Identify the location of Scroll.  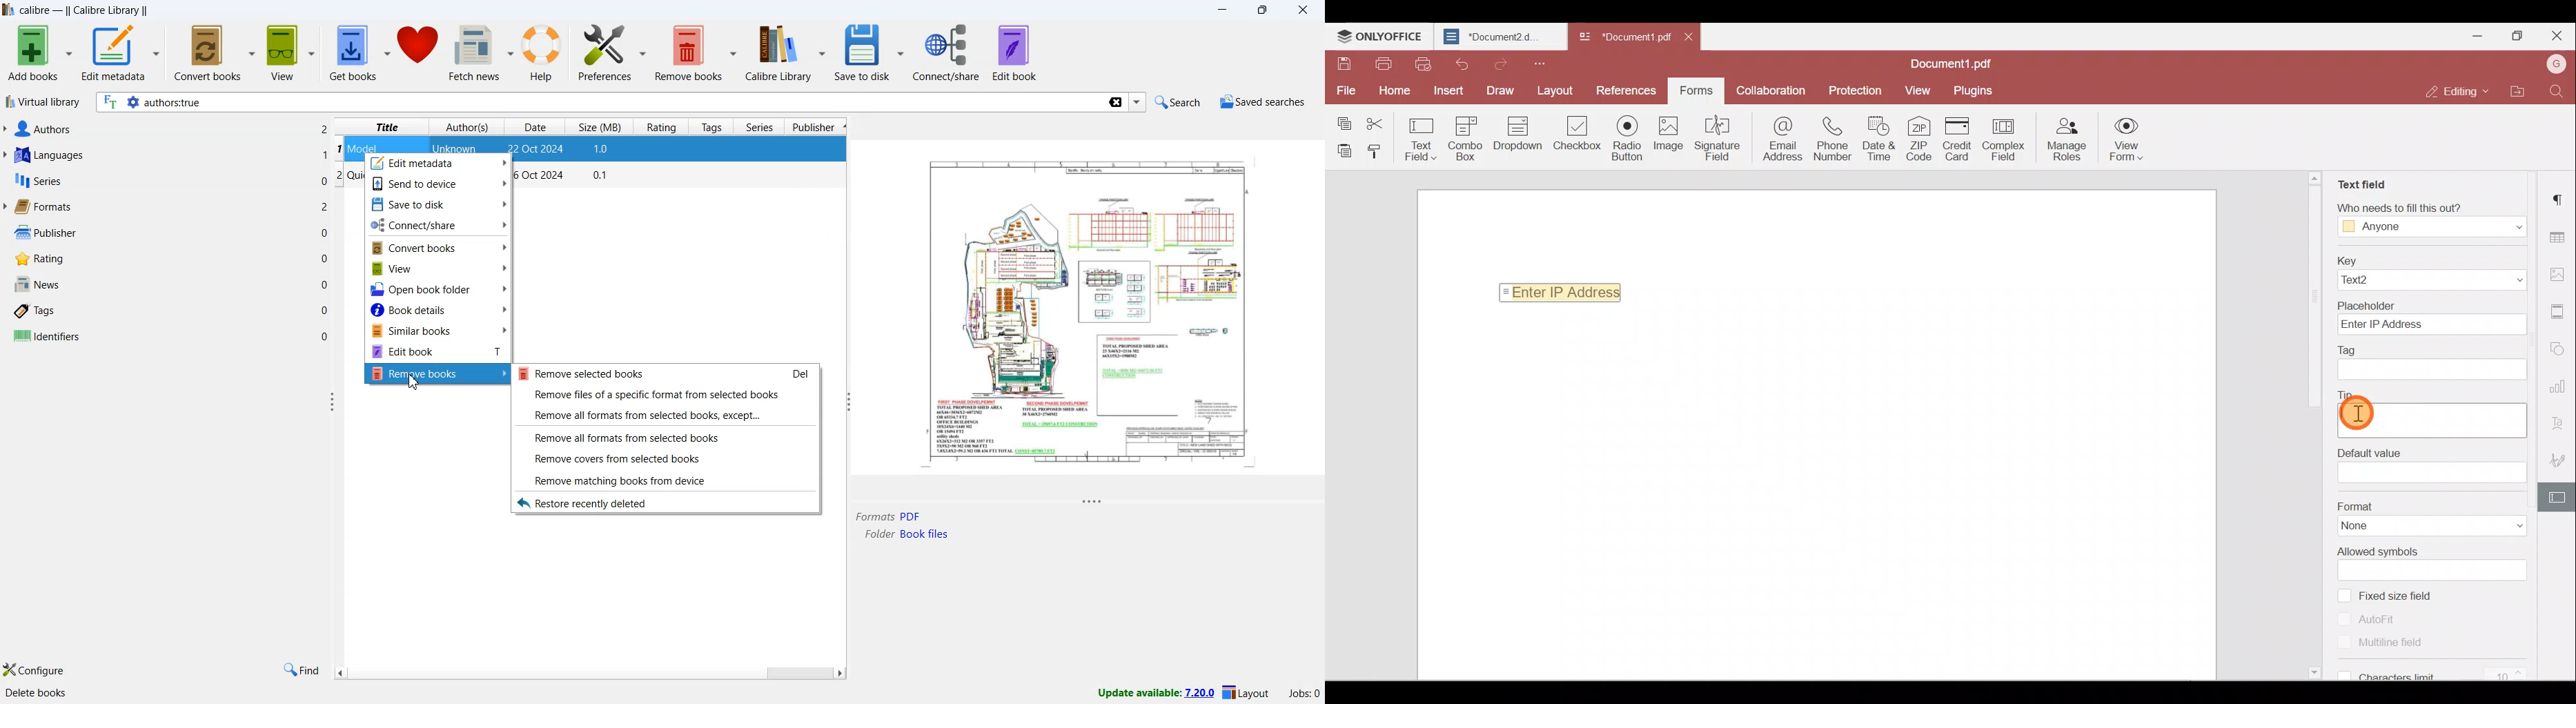
(589, 673).